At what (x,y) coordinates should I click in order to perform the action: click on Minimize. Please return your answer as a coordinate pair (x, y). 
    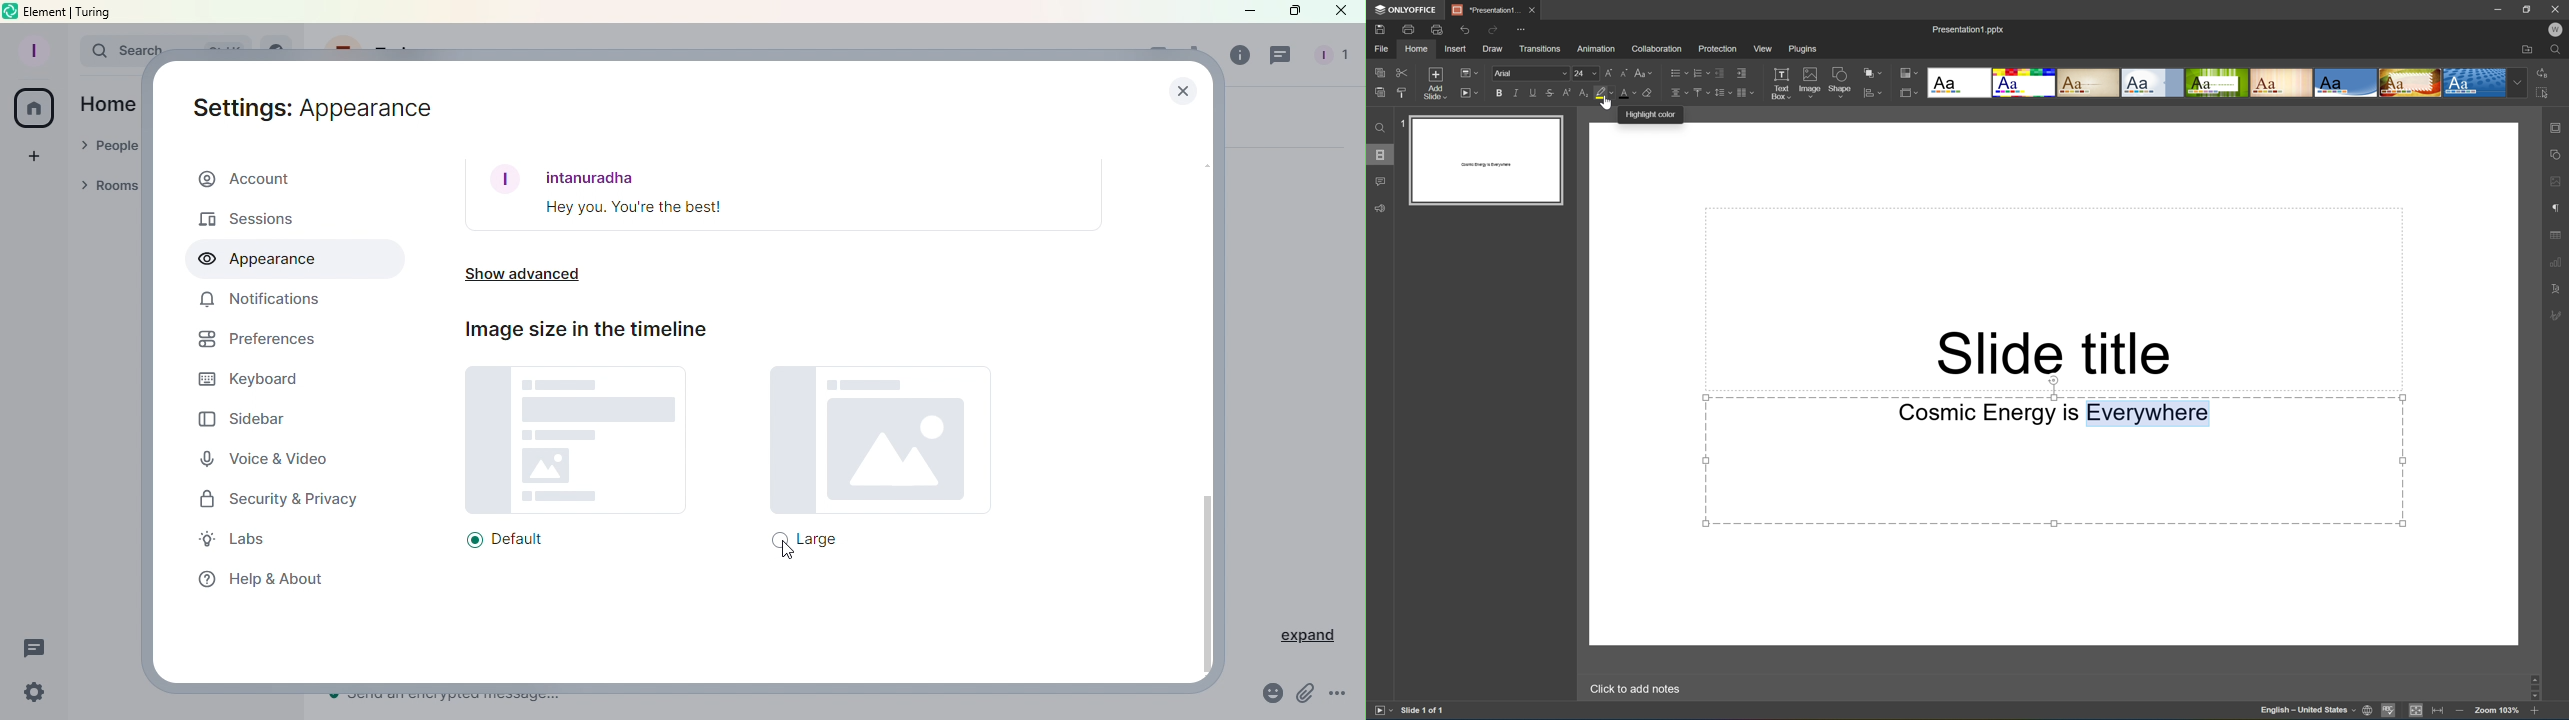
    Looking at the image, I should click on (2500, 9).